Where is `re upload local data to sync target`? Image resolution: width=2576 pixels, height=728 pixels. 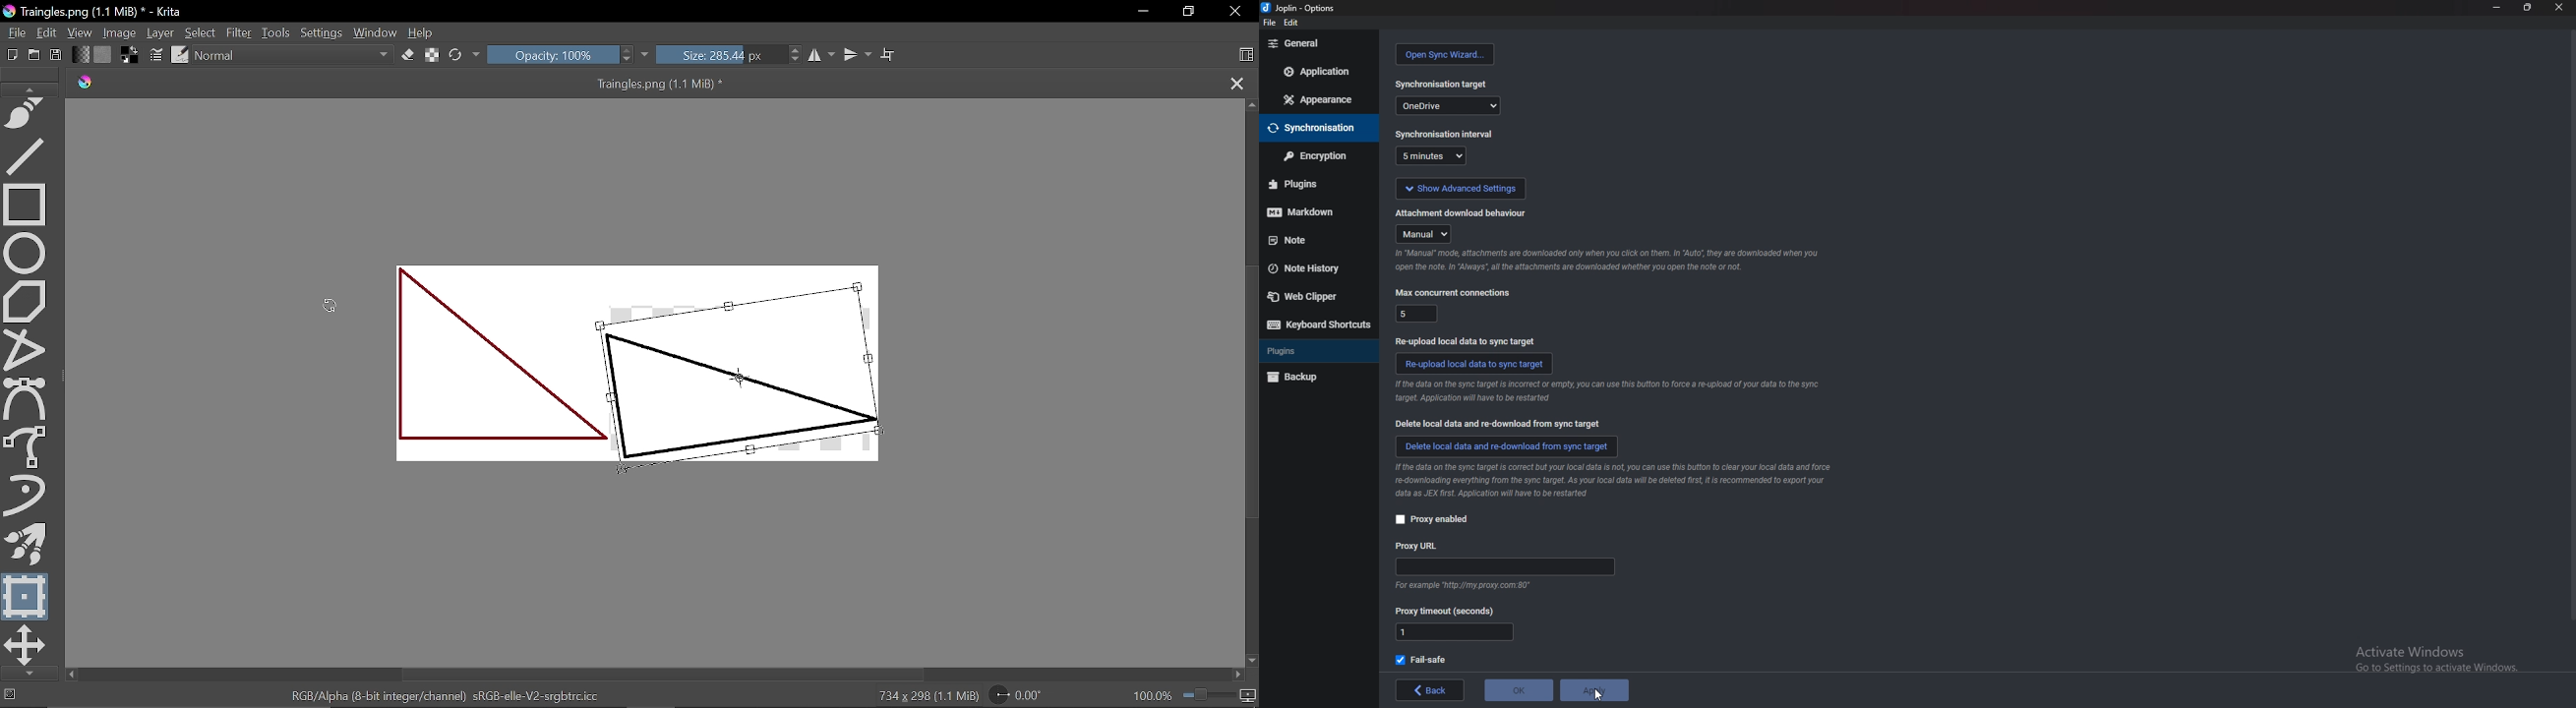
re upload local data to sync target is located at coordinates (1470, 341).